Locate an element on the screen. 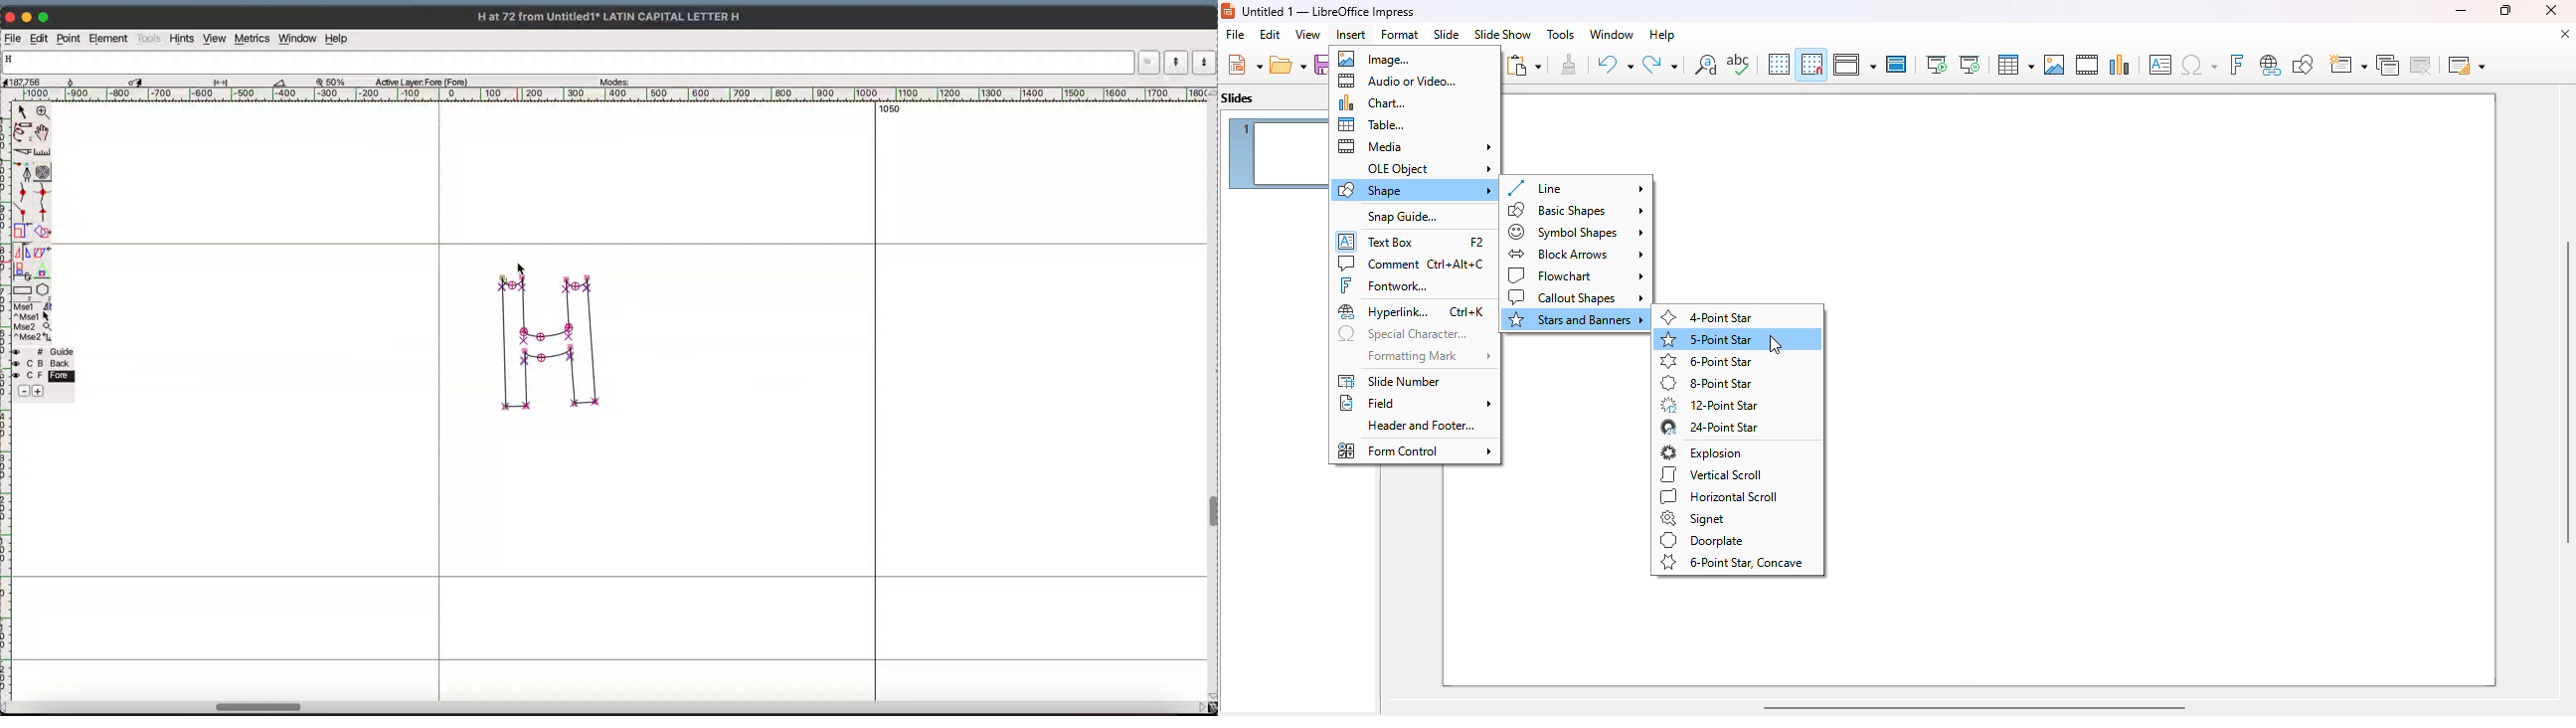 Image resolution: width=2576 pixels, height=728 pixels. help is located at coordinates (1662, 34).